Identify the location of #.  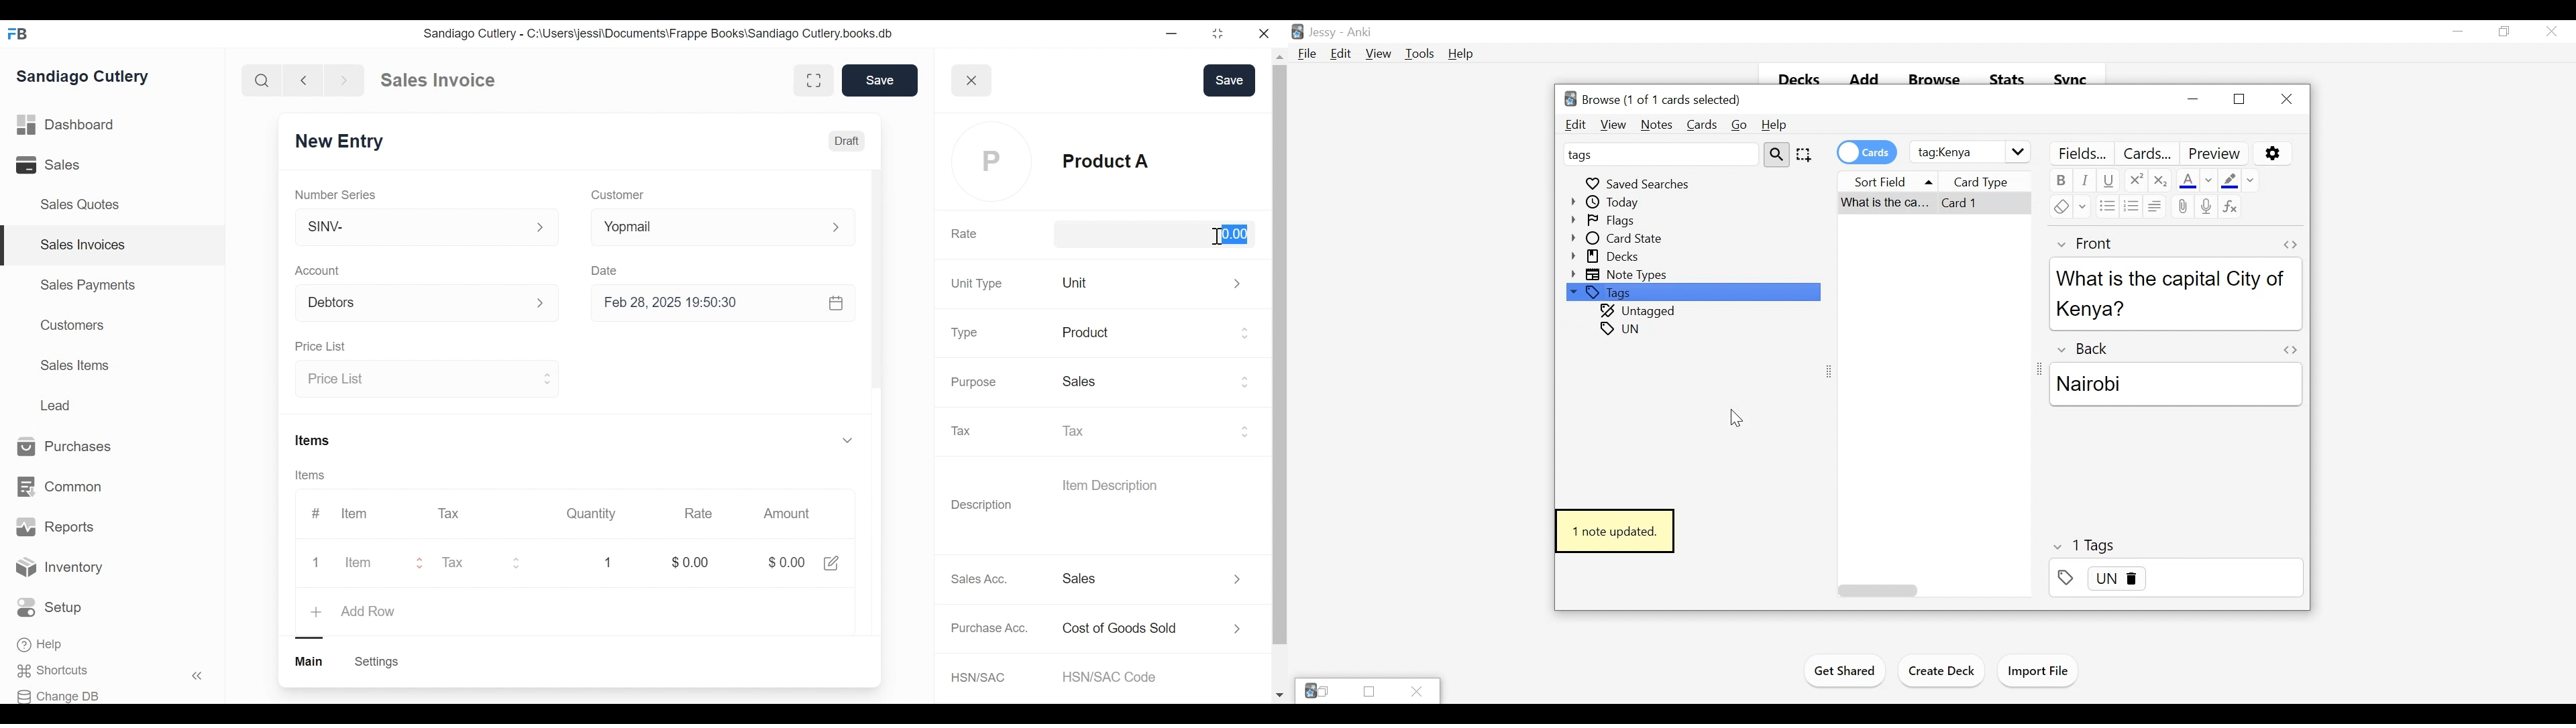
(319, 511).